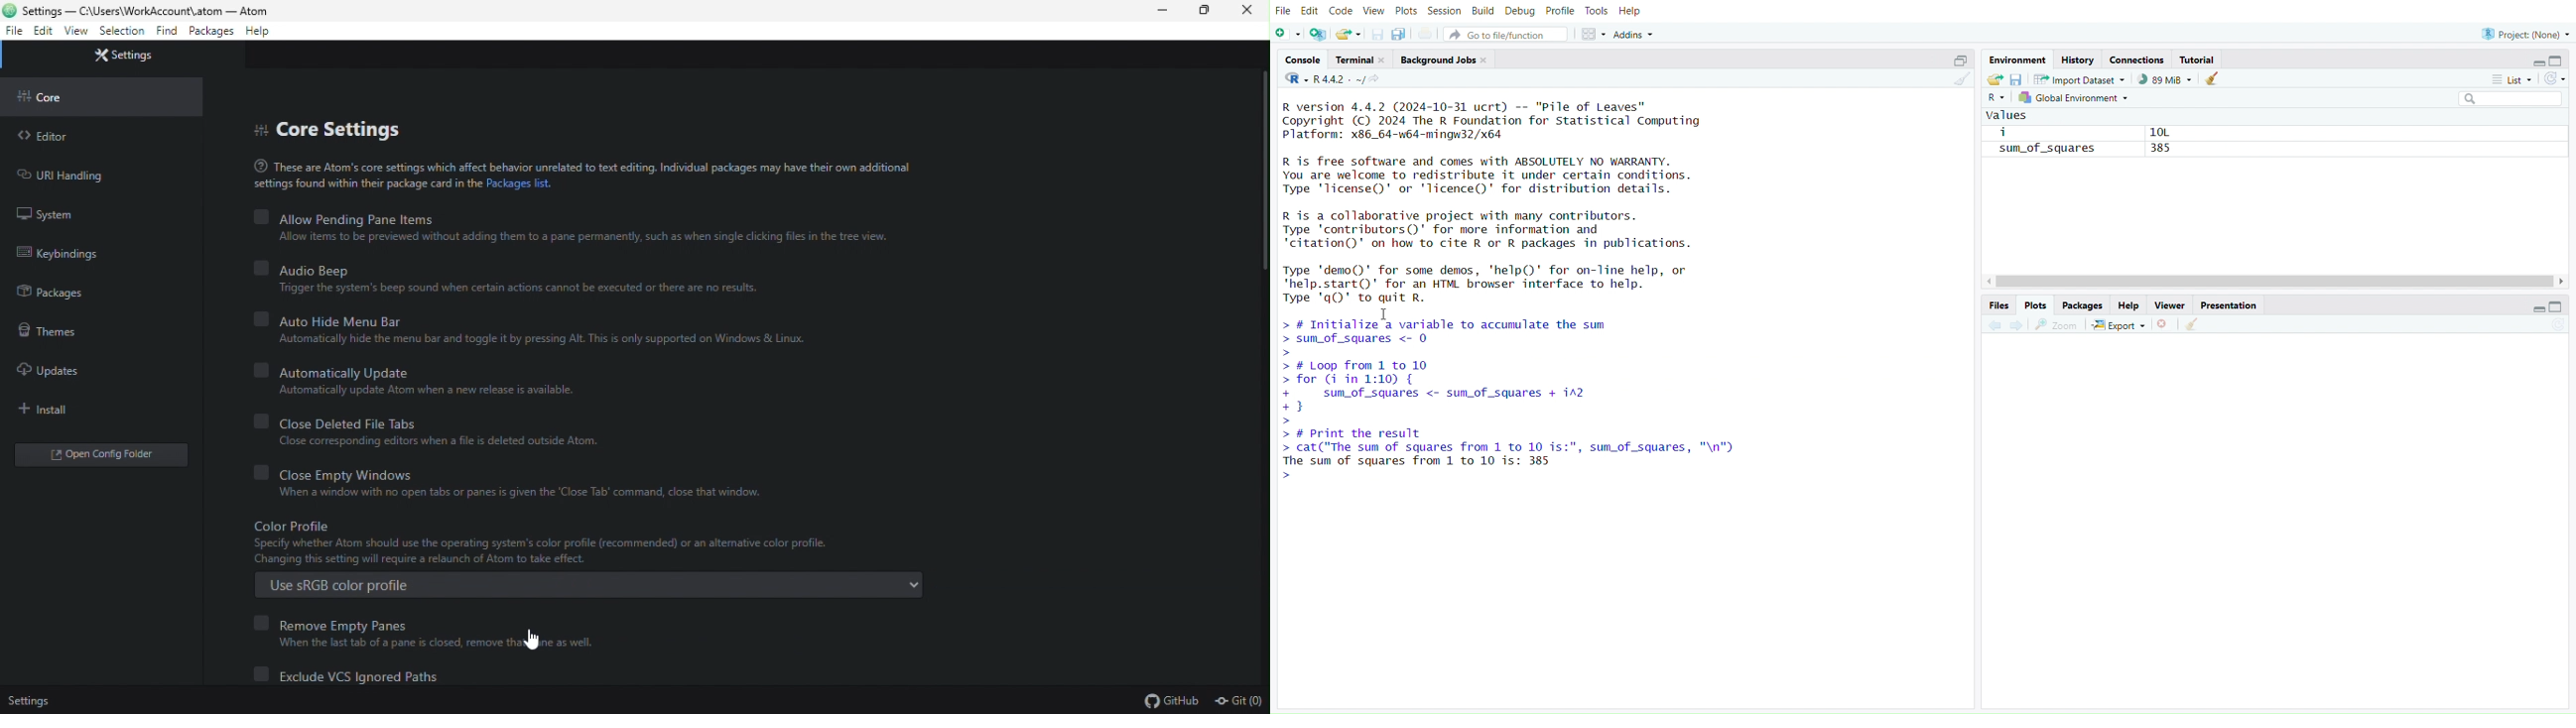 The width and height of the screenshot is (2576, 728). Describe the element at coordinates (1288, 35) in the screenshot. I see `new script` at that location.